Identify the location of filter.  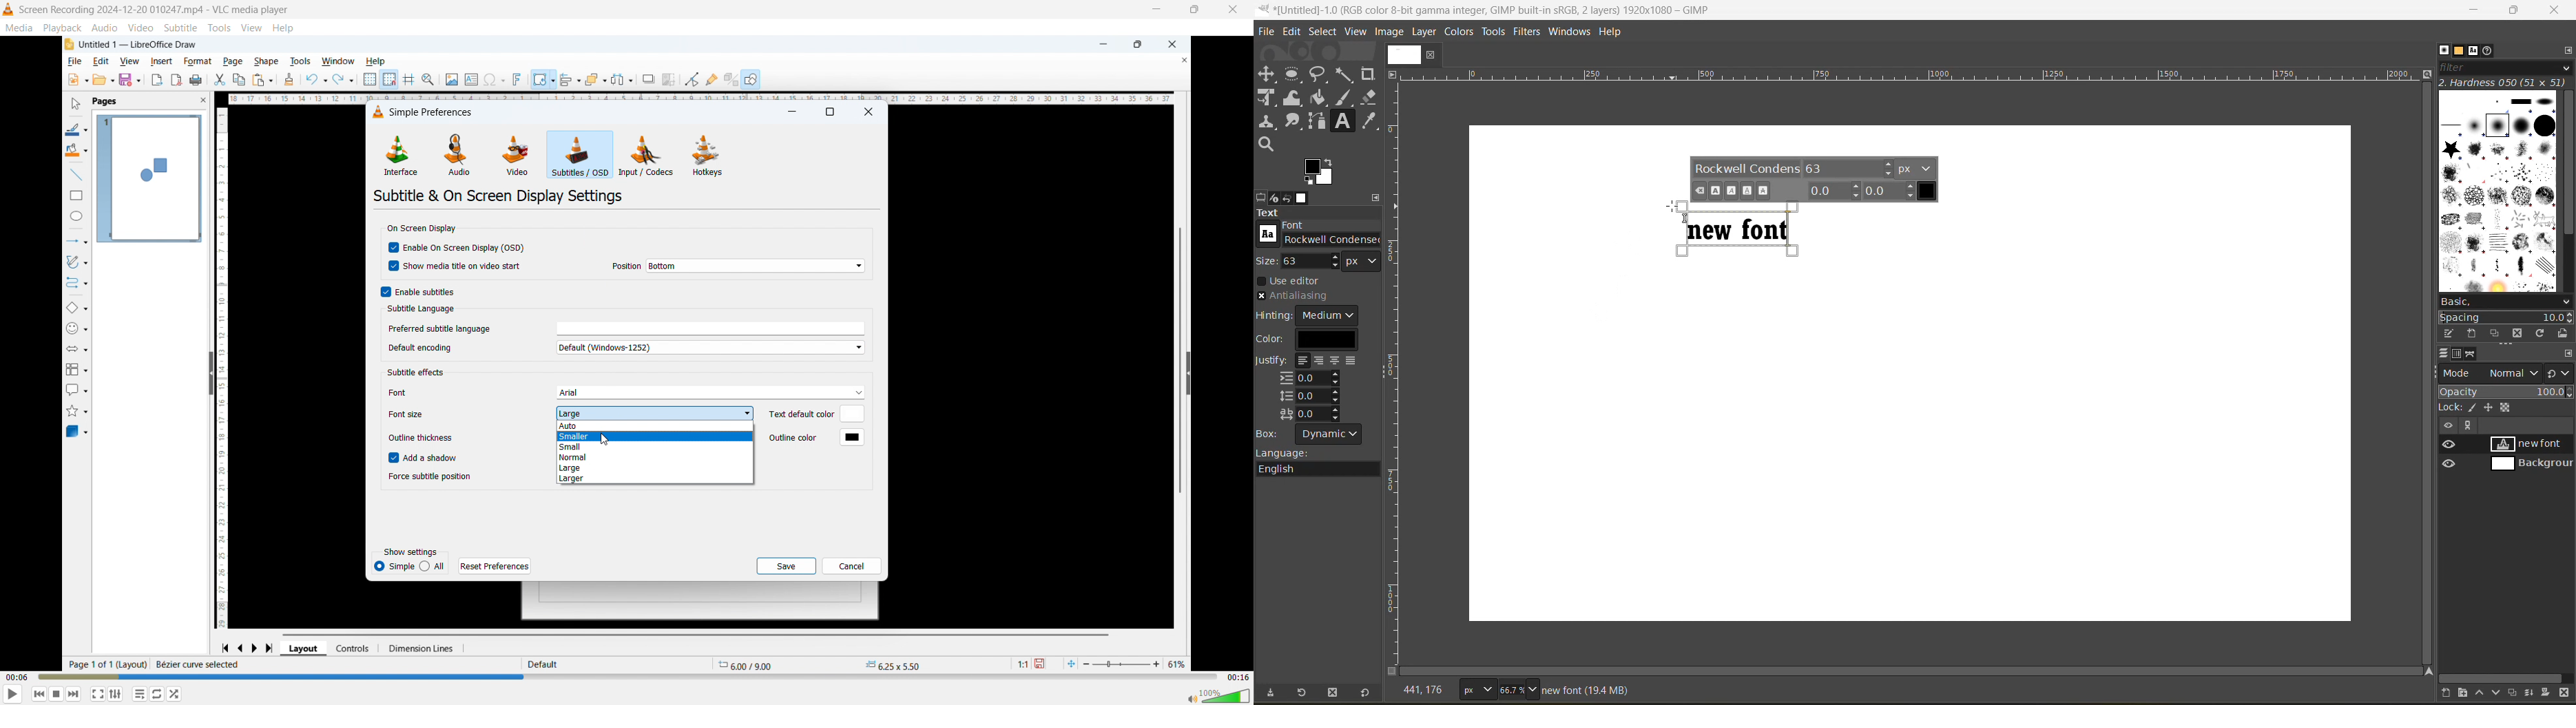
(2507, 67).